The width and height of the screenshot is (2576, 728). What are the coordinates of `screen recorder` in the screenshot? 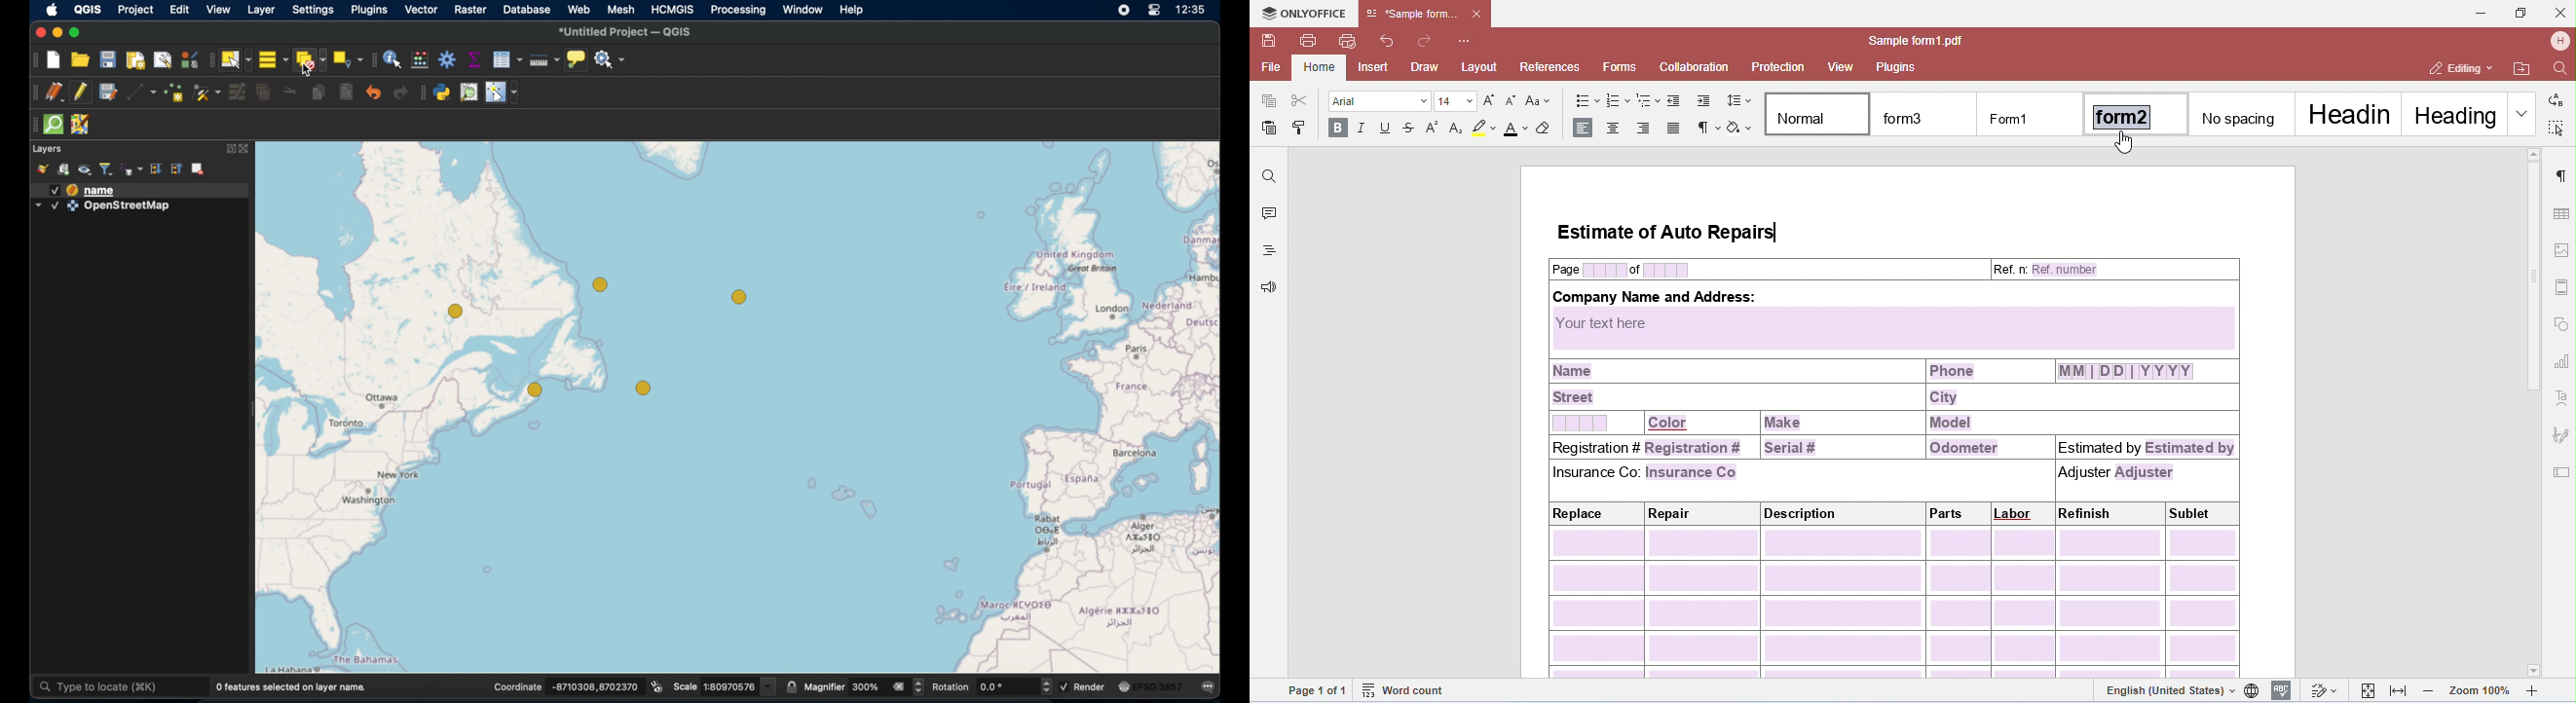 It's located at (1124, 11).